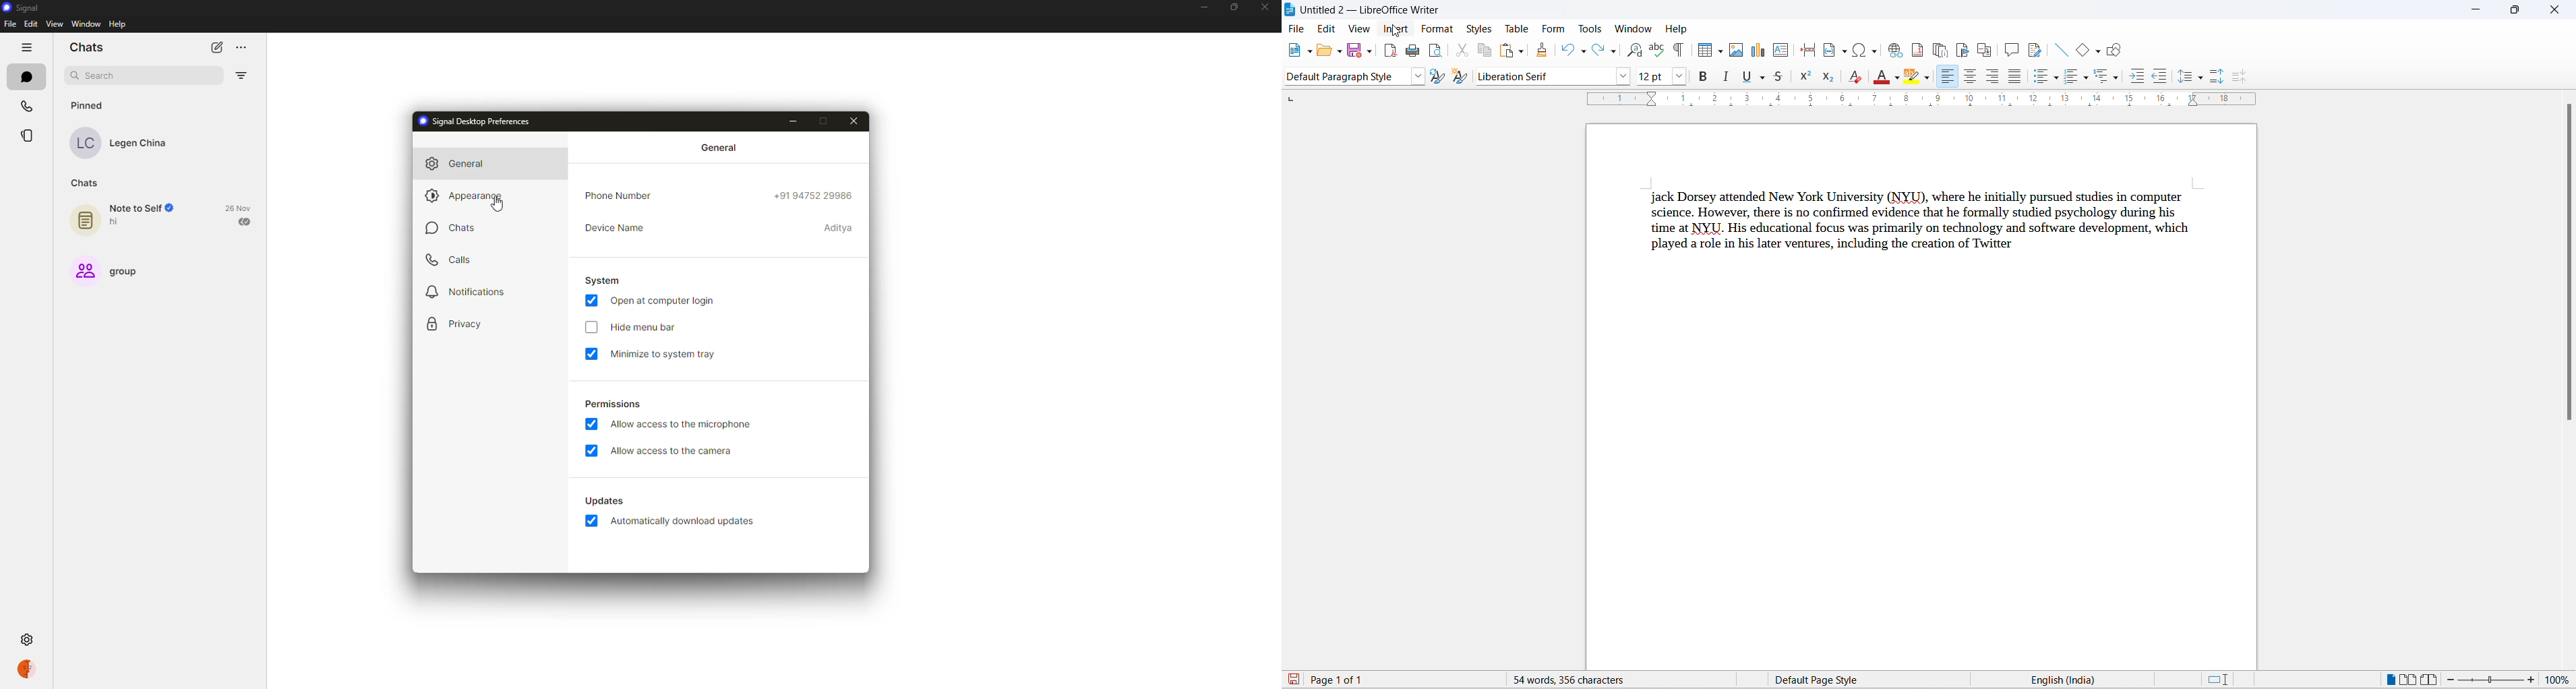  What do you see at coordinates (589, 522) in the screenshot?
I see `enabled` at bounding box center [589, 522].